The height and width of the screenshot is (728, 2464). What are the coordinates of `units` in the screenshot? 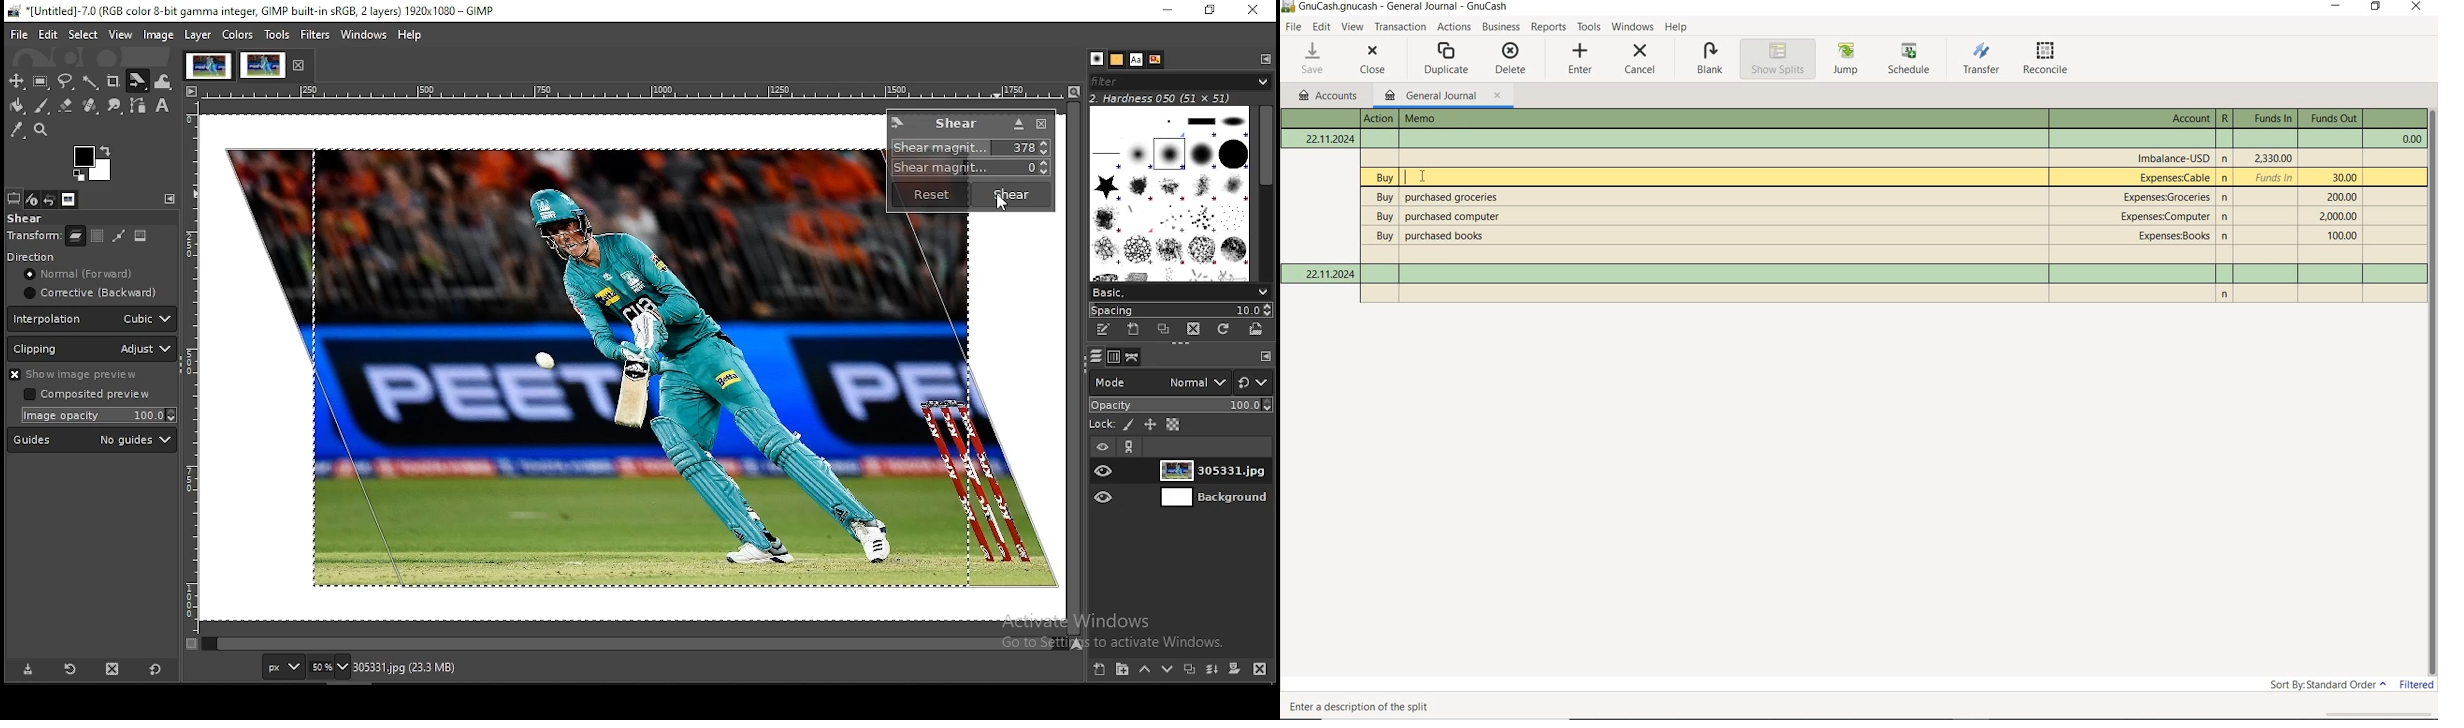 It's located at (284, 667).